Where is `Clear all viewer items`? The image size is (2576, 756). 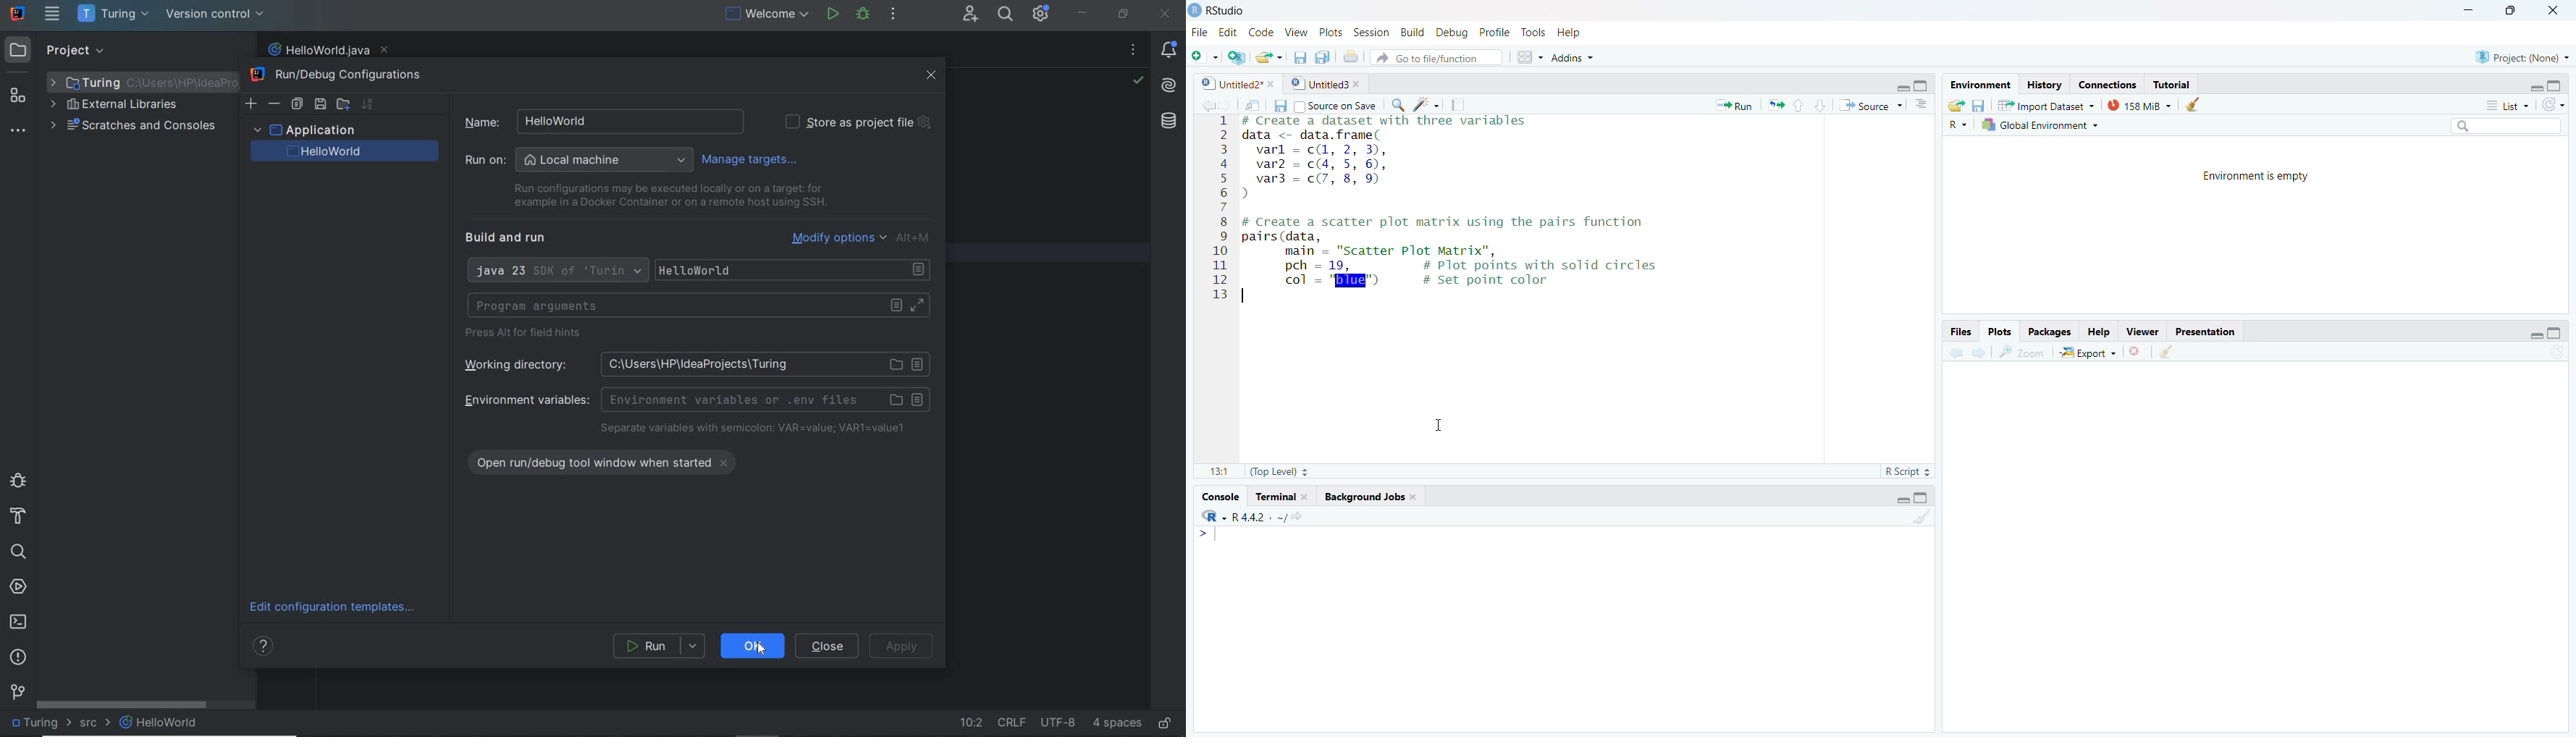
Clear all viewer items is located at coordinates (2174, 354).